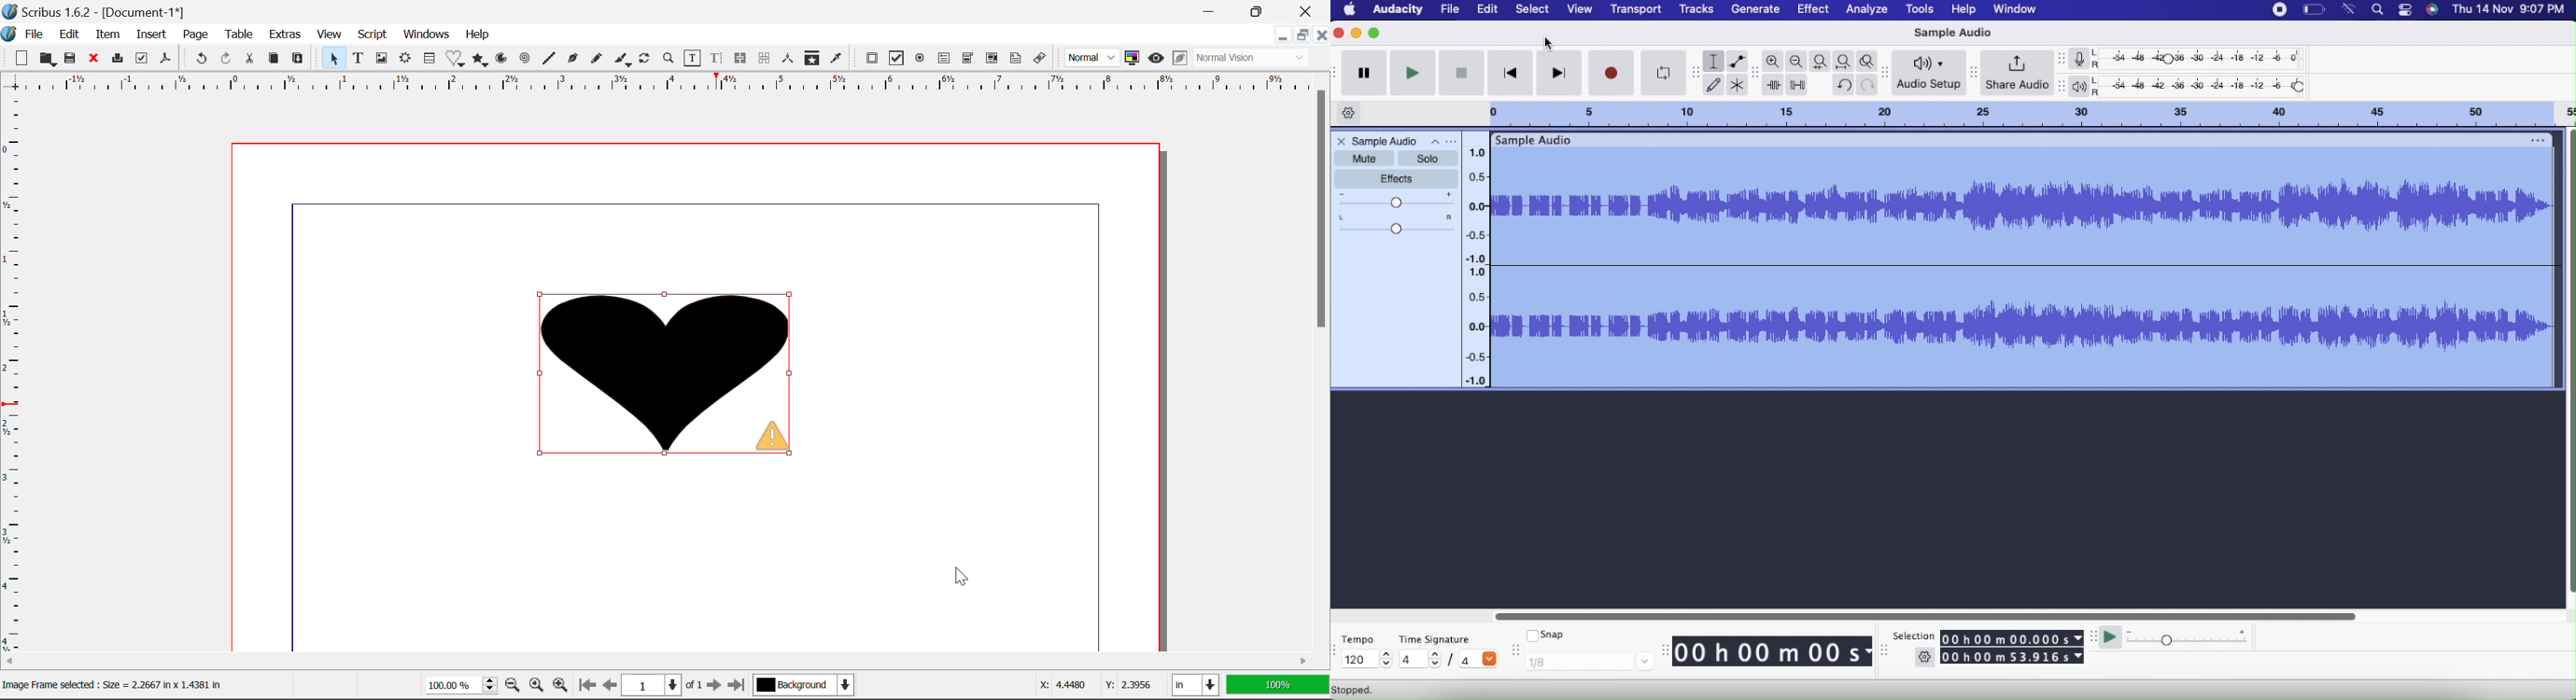 This screenshot has width=2576, height=700. I want to click on Zoom toggle, so click(1866, 62).